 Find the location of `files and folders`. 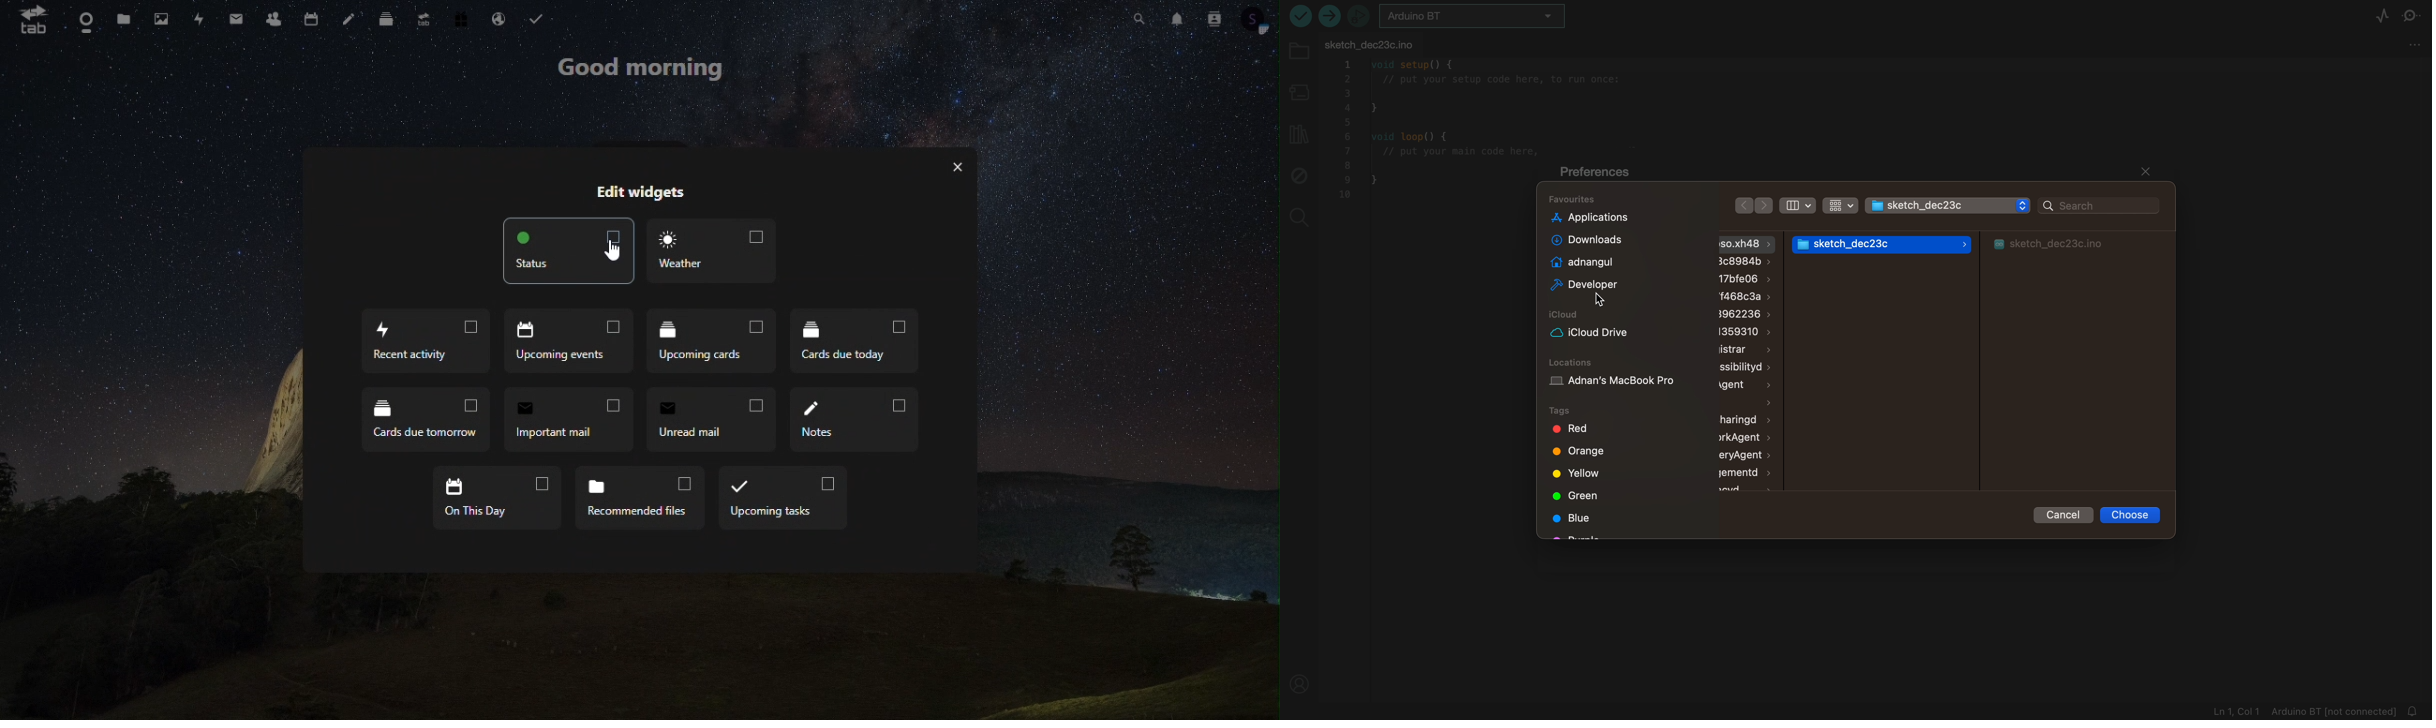

files and folders is located at coordinates (1744, 364).